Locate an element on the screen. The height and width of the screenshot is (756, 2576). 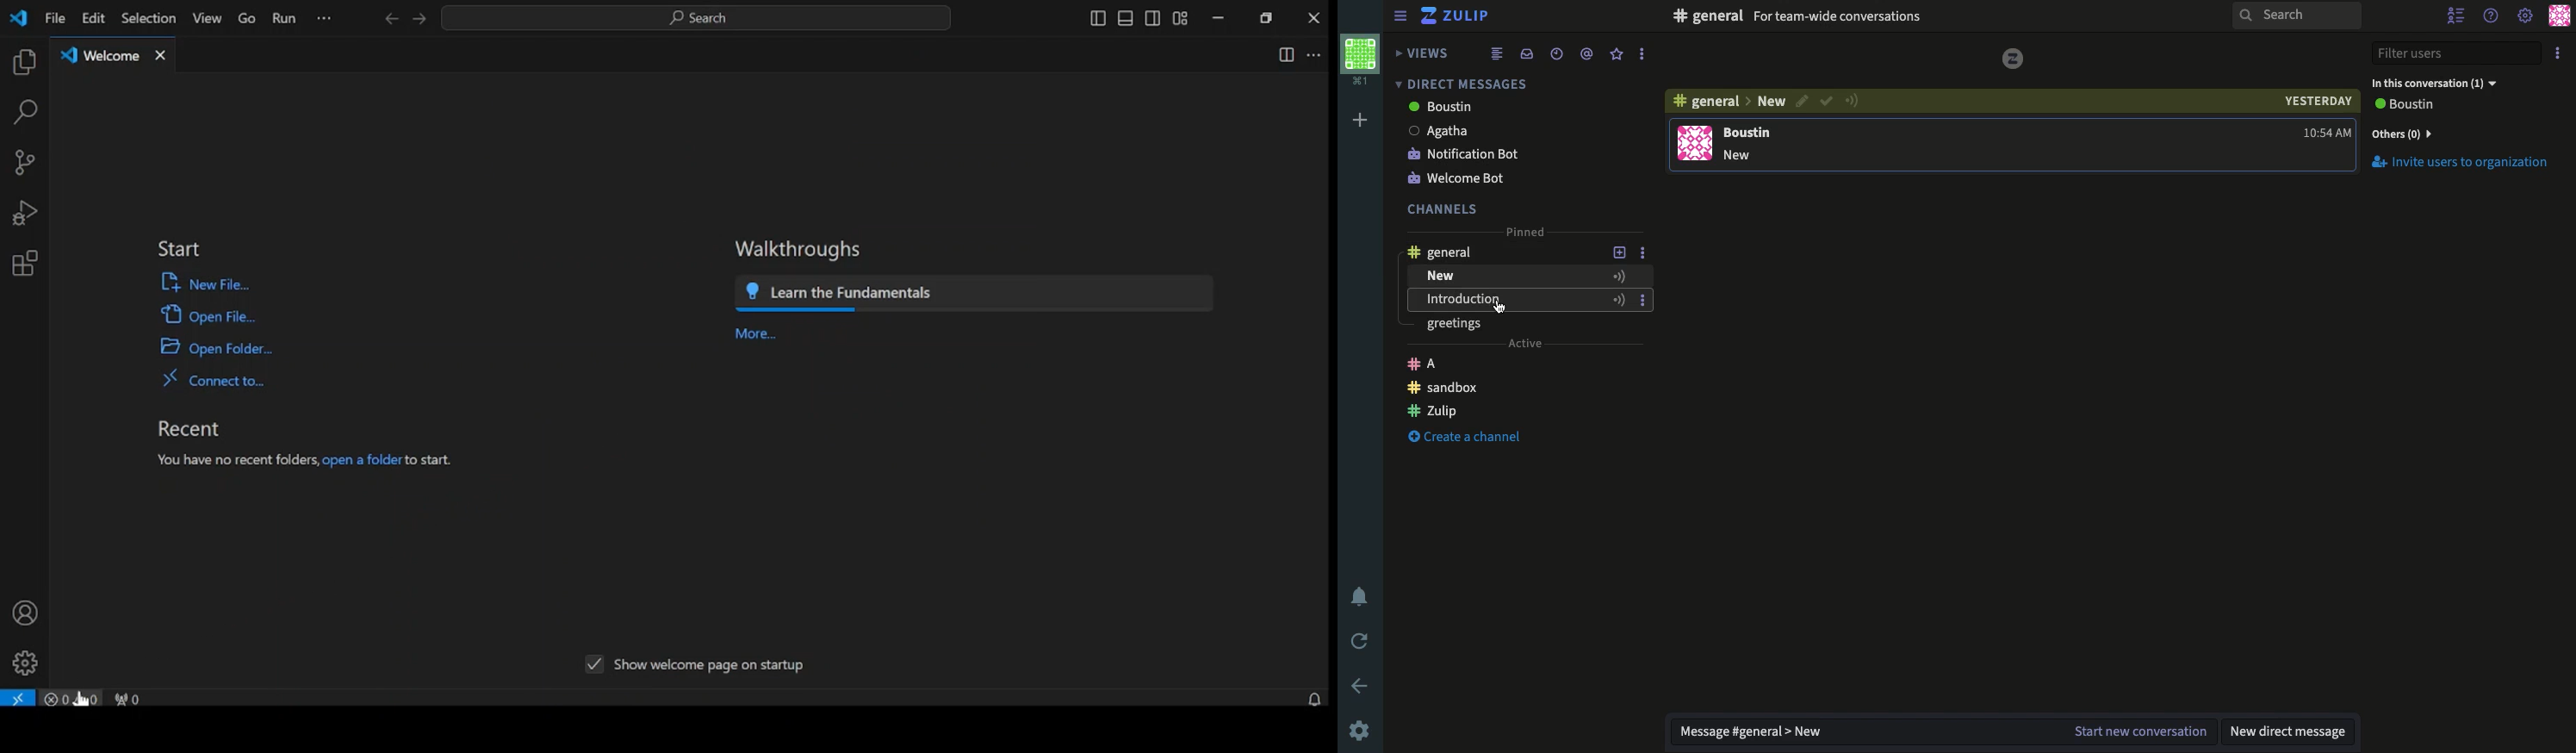
Start the conversation is located at coordinates (2138, 732).